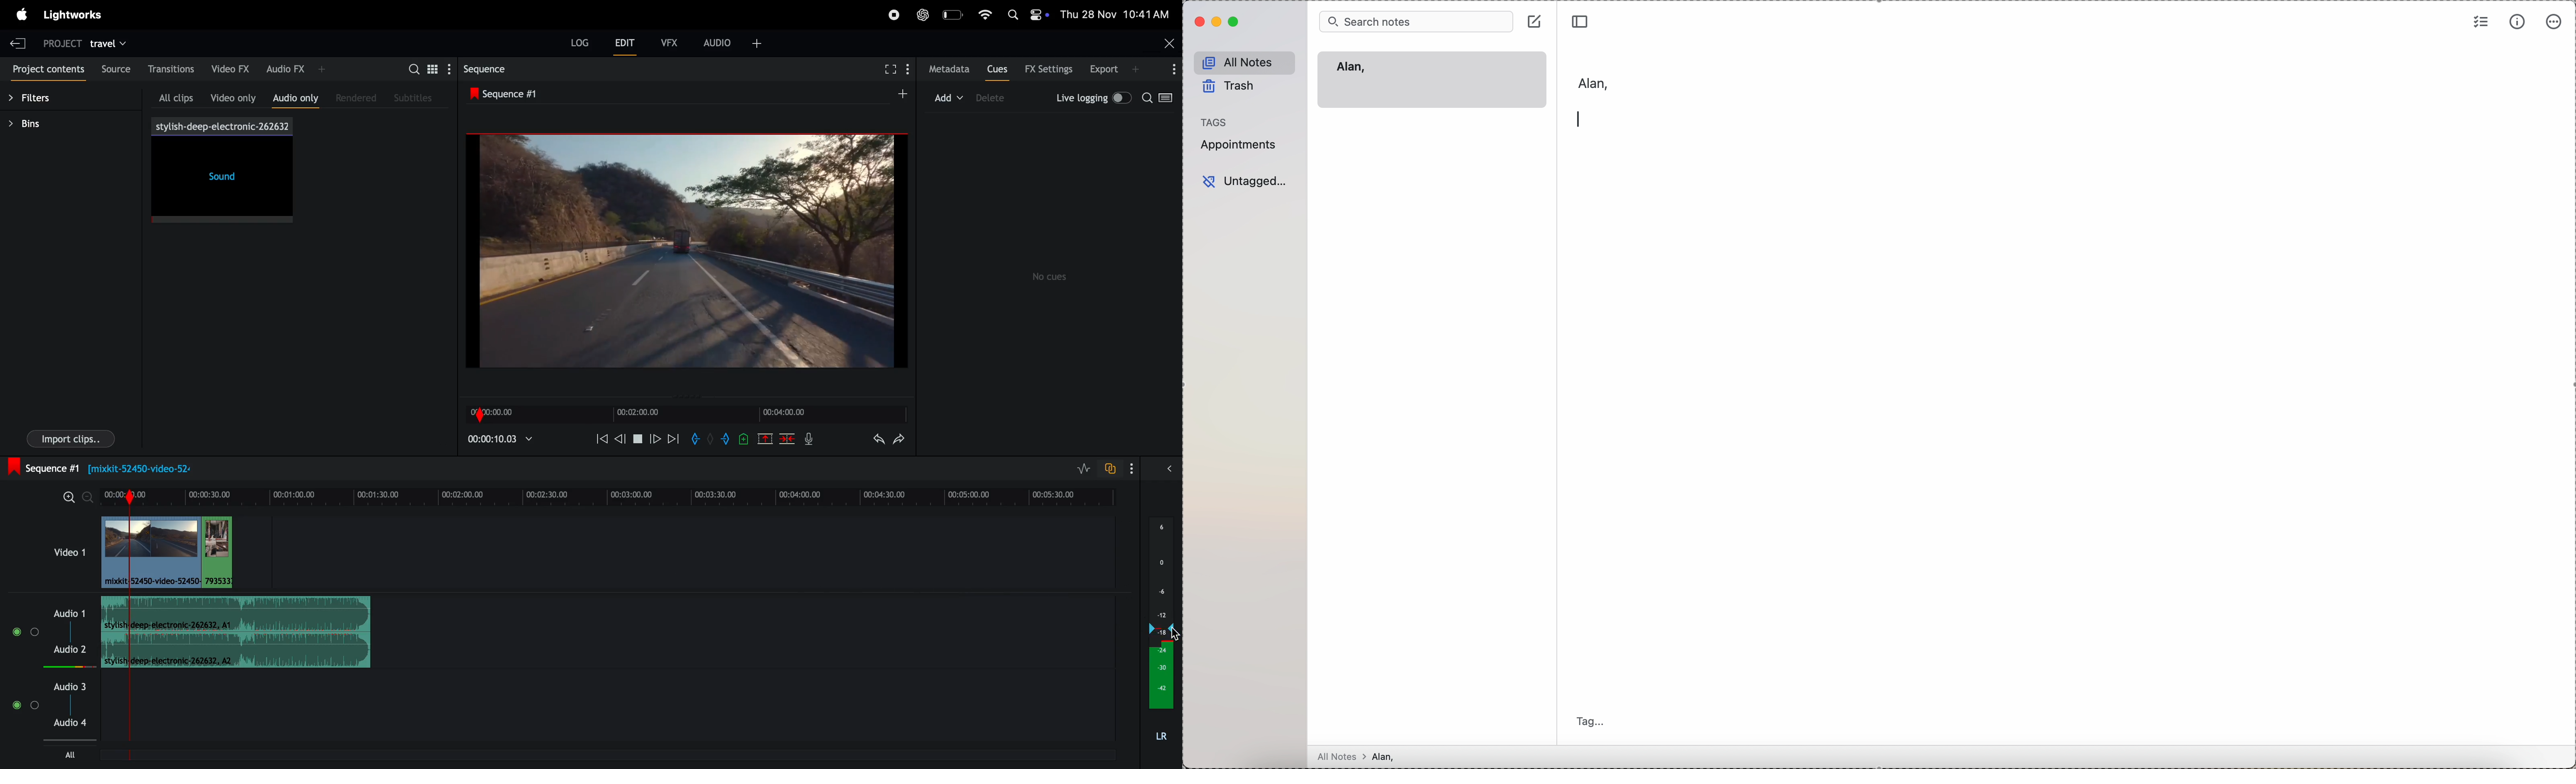  What do you see at coordinates (70, 438) in the screenshot?
I see `imports` at bounding box center [70, 438].